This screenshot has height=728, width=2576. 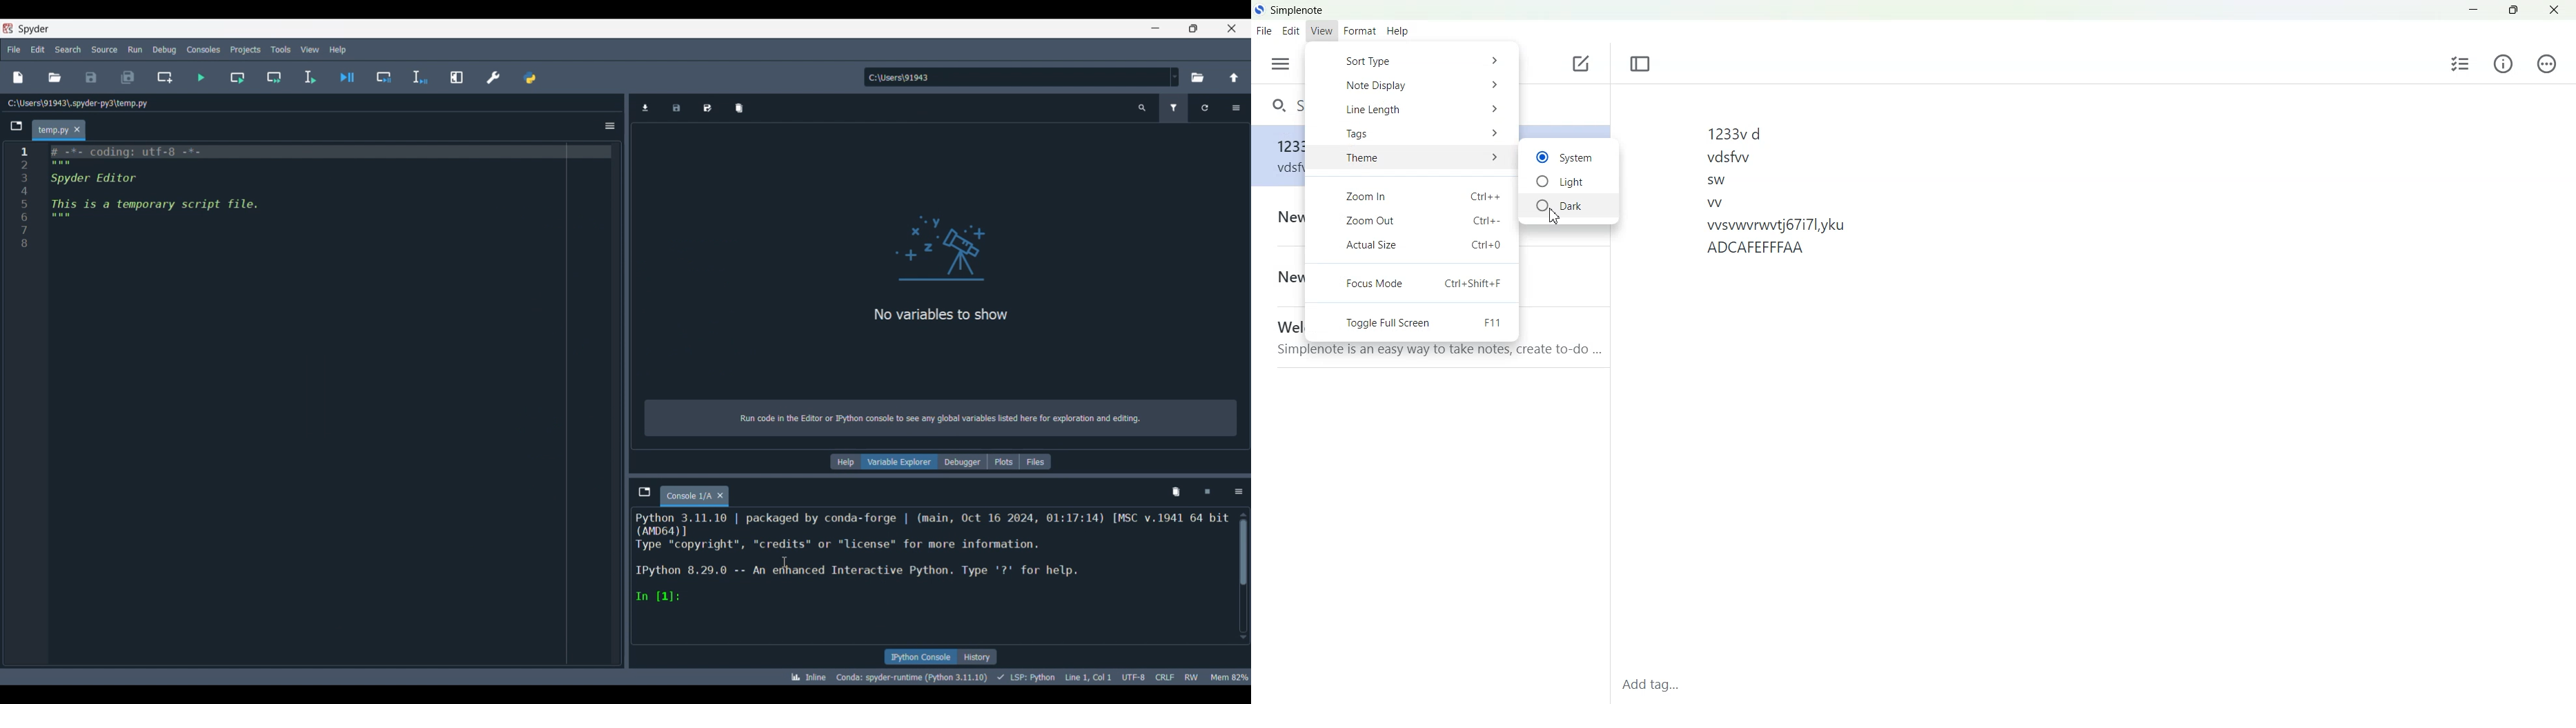 I want to click on Debug selection/current line, so click(x=419, y=78).